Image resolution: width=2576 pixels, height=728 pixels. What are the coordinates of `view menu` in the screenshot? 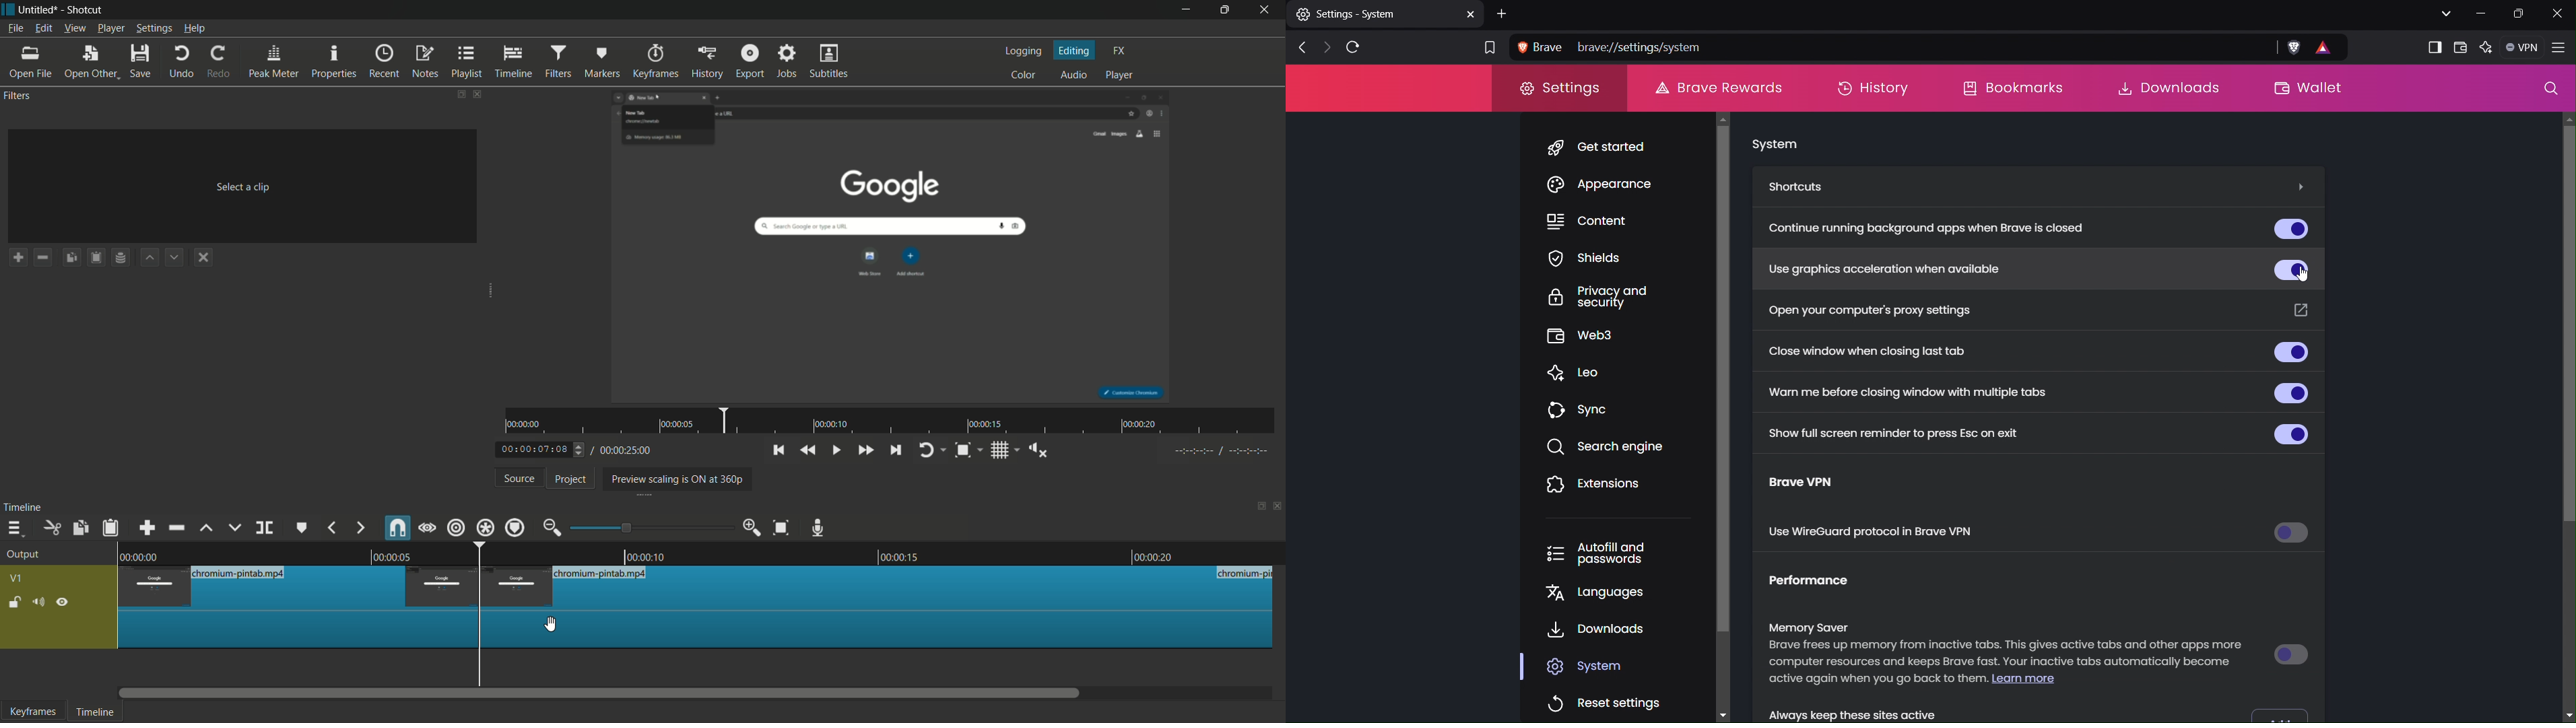 It's located at (73, 29).